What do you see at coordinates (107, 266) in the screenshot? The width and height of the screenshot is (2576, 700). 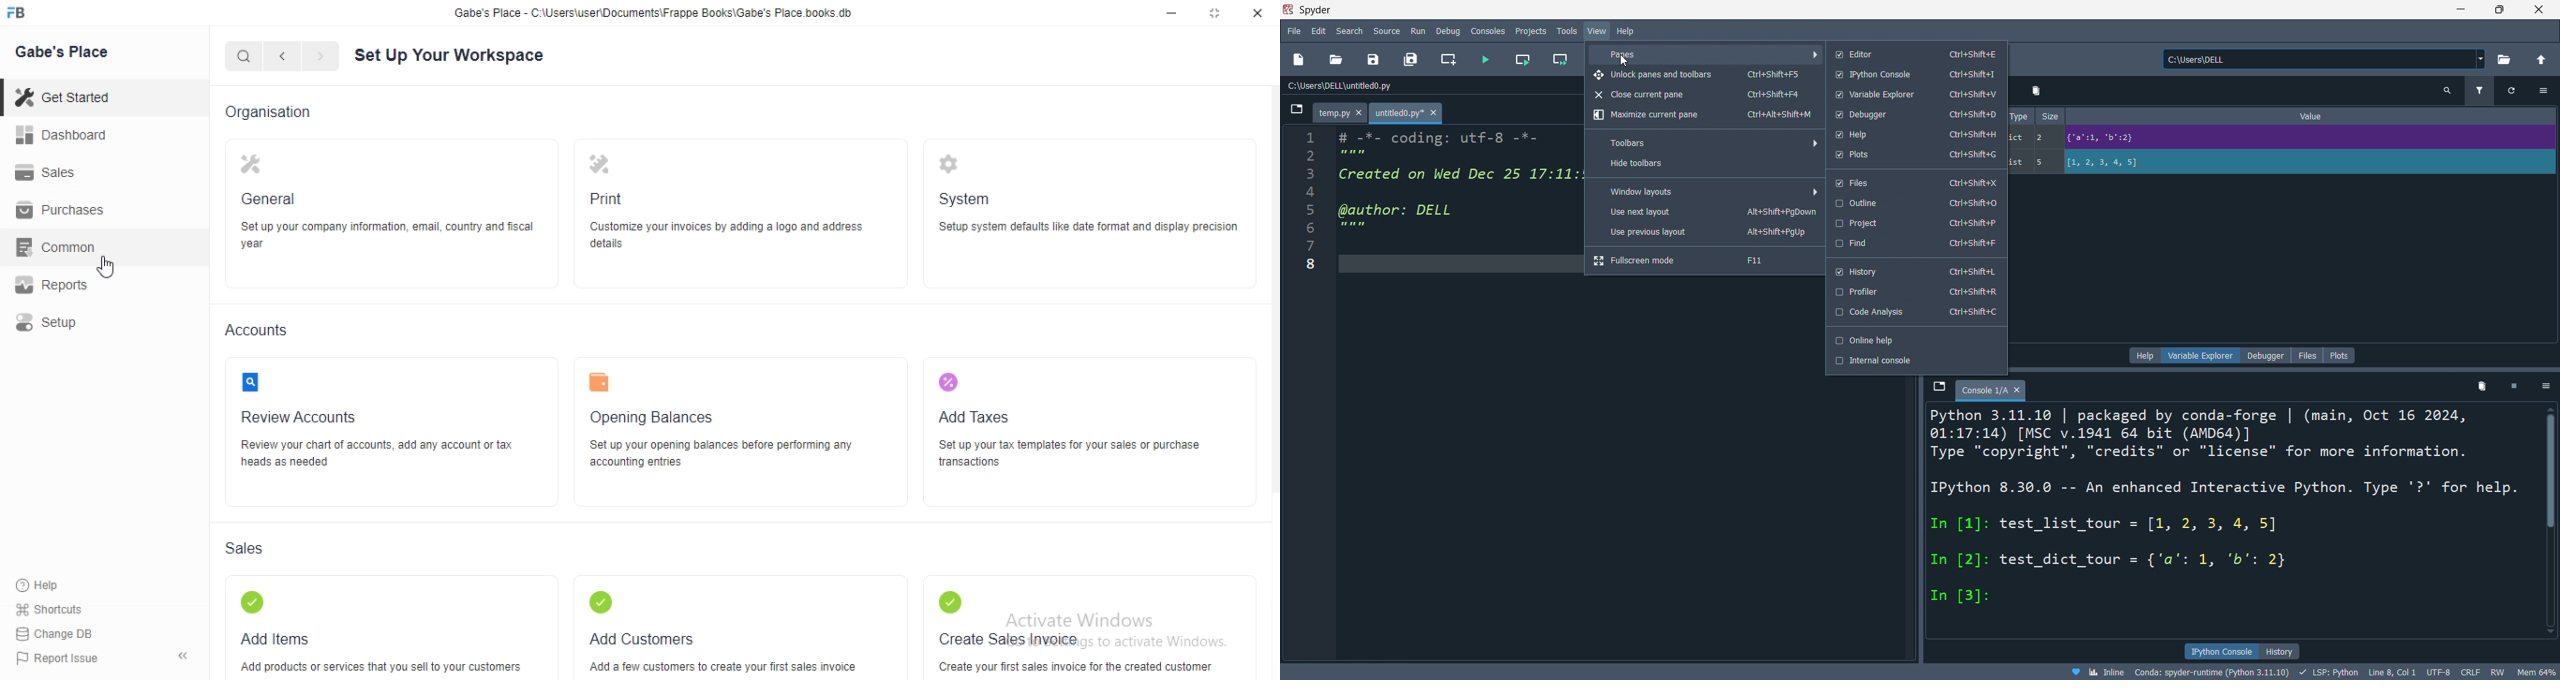 I see `cursor` at bounding box center [107, 266].